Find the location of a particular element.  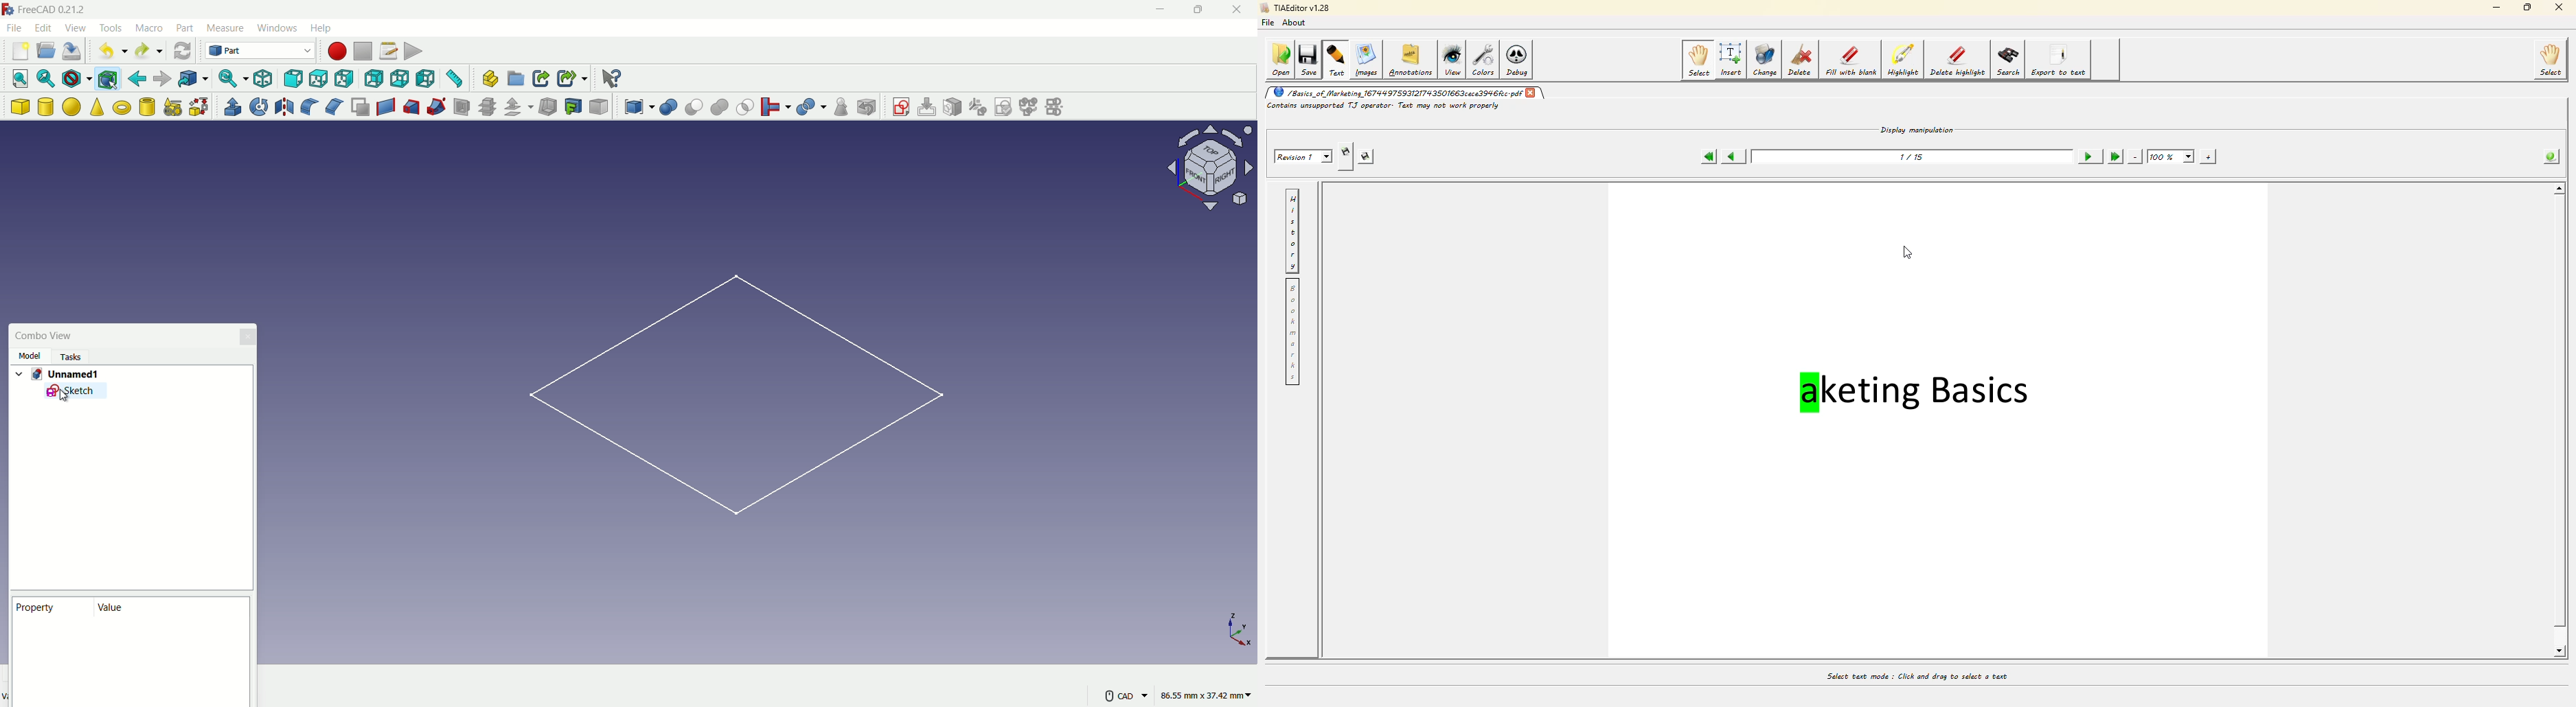

stop macros is located at coordinates (363, 52).